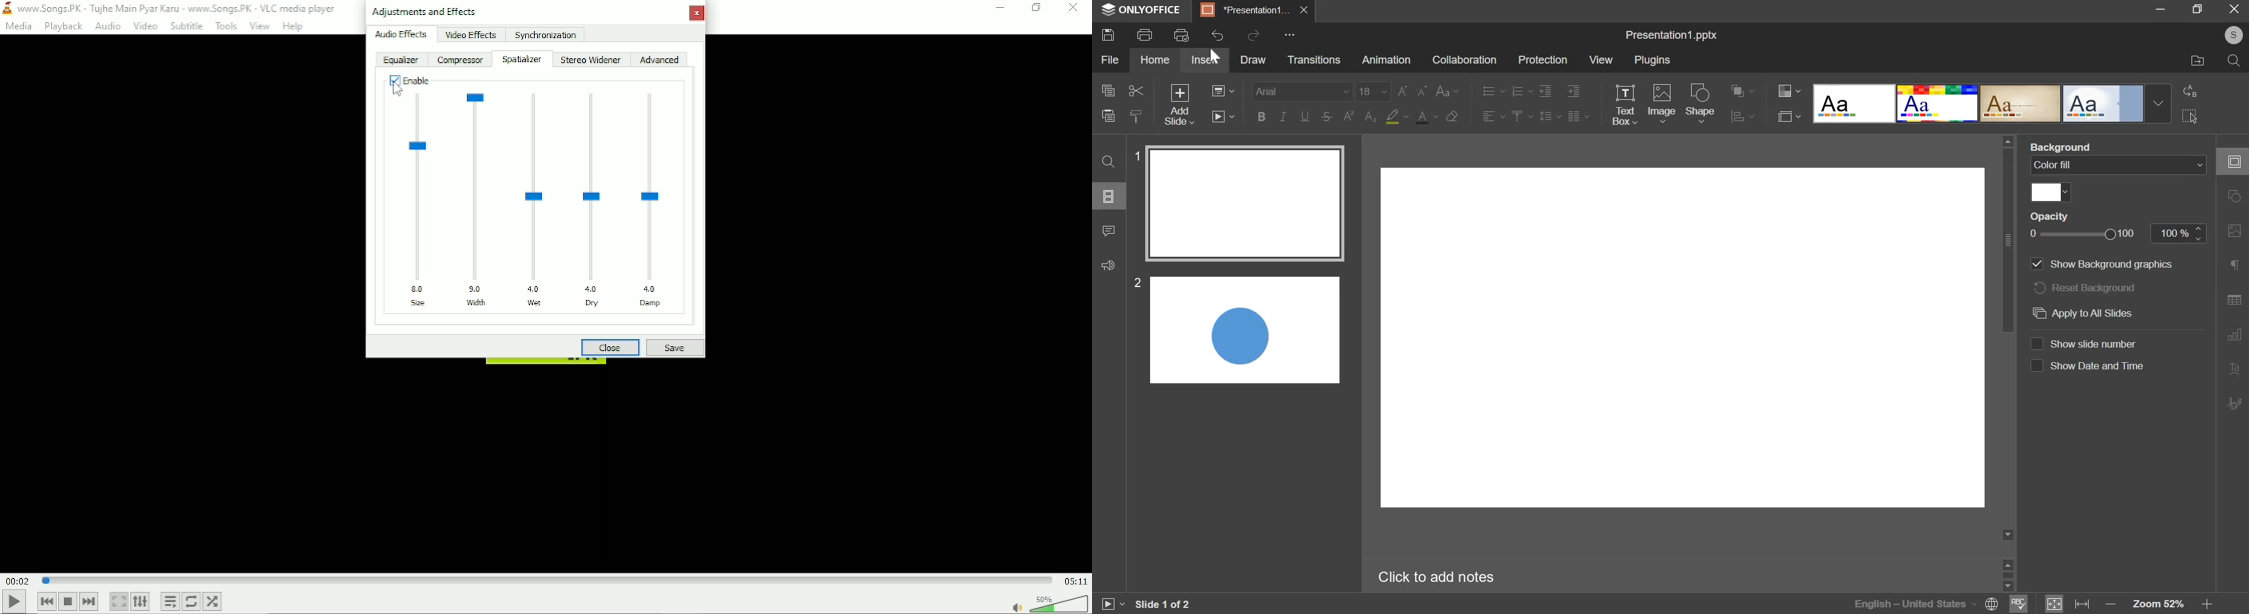  What do you see at coordinates (17, 581) in the screenshot?
I see `Elapsed time` at bounding box center [17, 581].